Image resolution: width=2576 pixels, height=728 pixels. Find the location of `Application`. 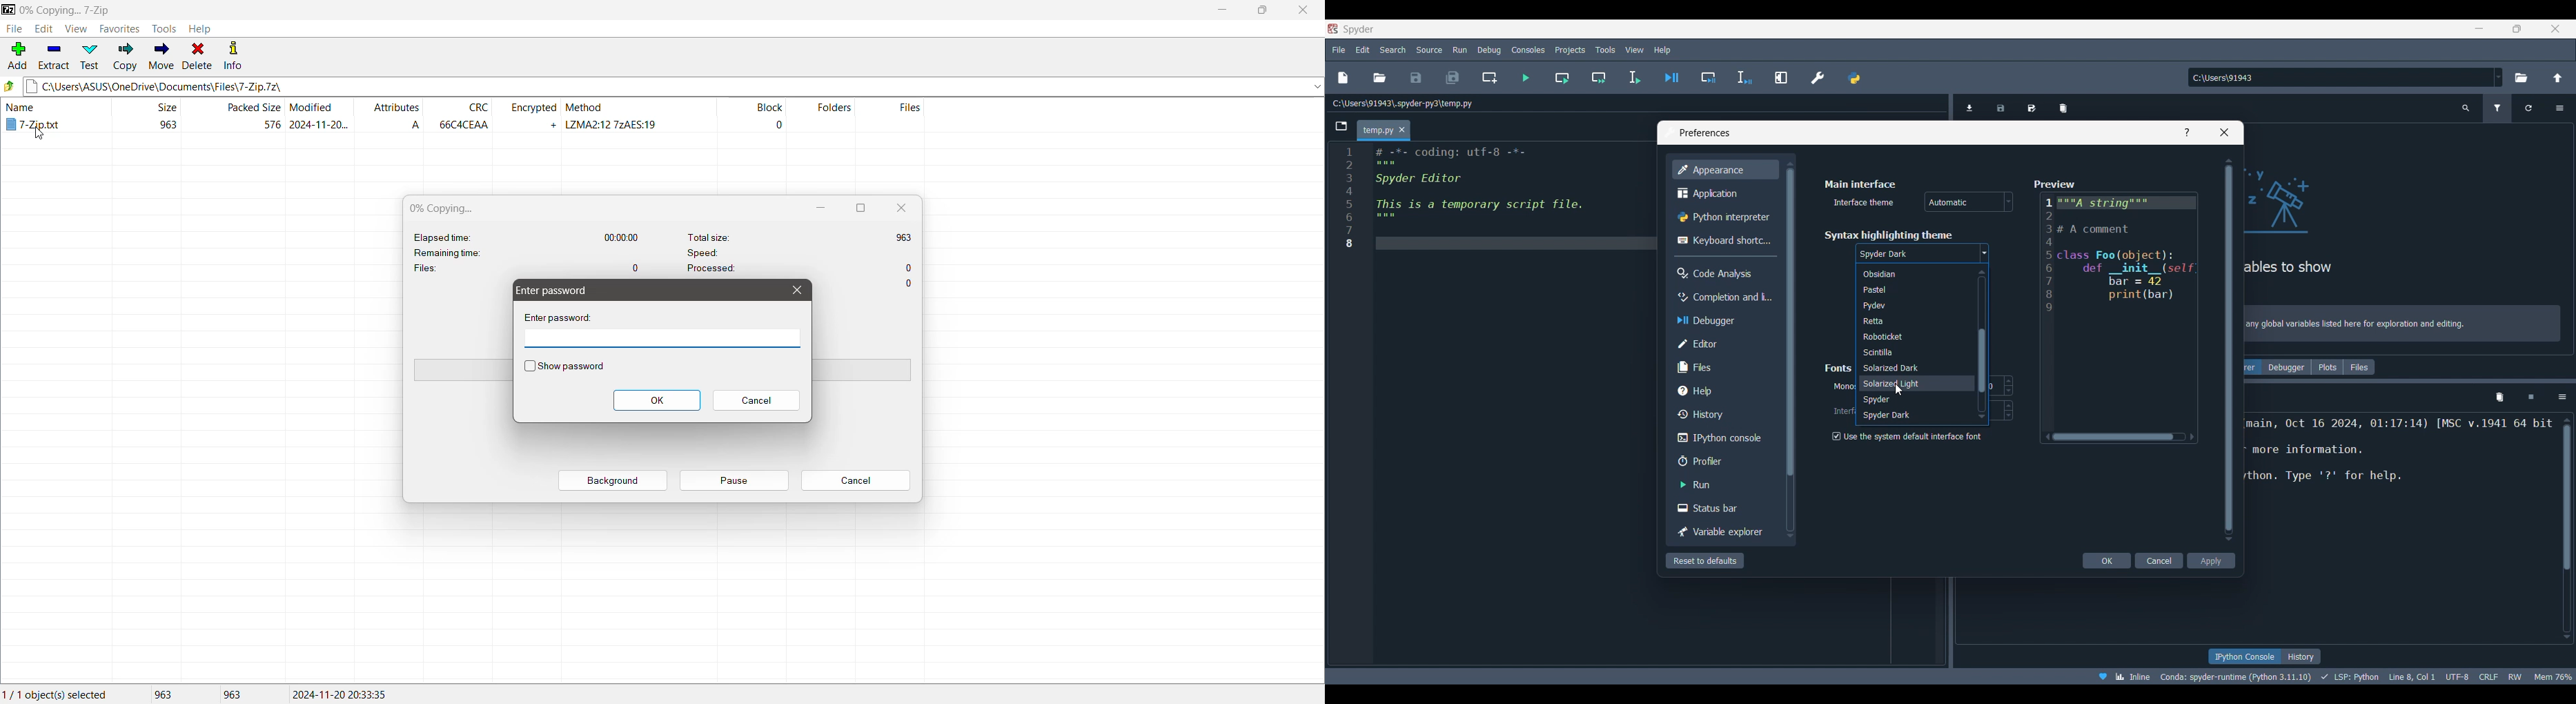

Application is located at coordinates (1723, 192).